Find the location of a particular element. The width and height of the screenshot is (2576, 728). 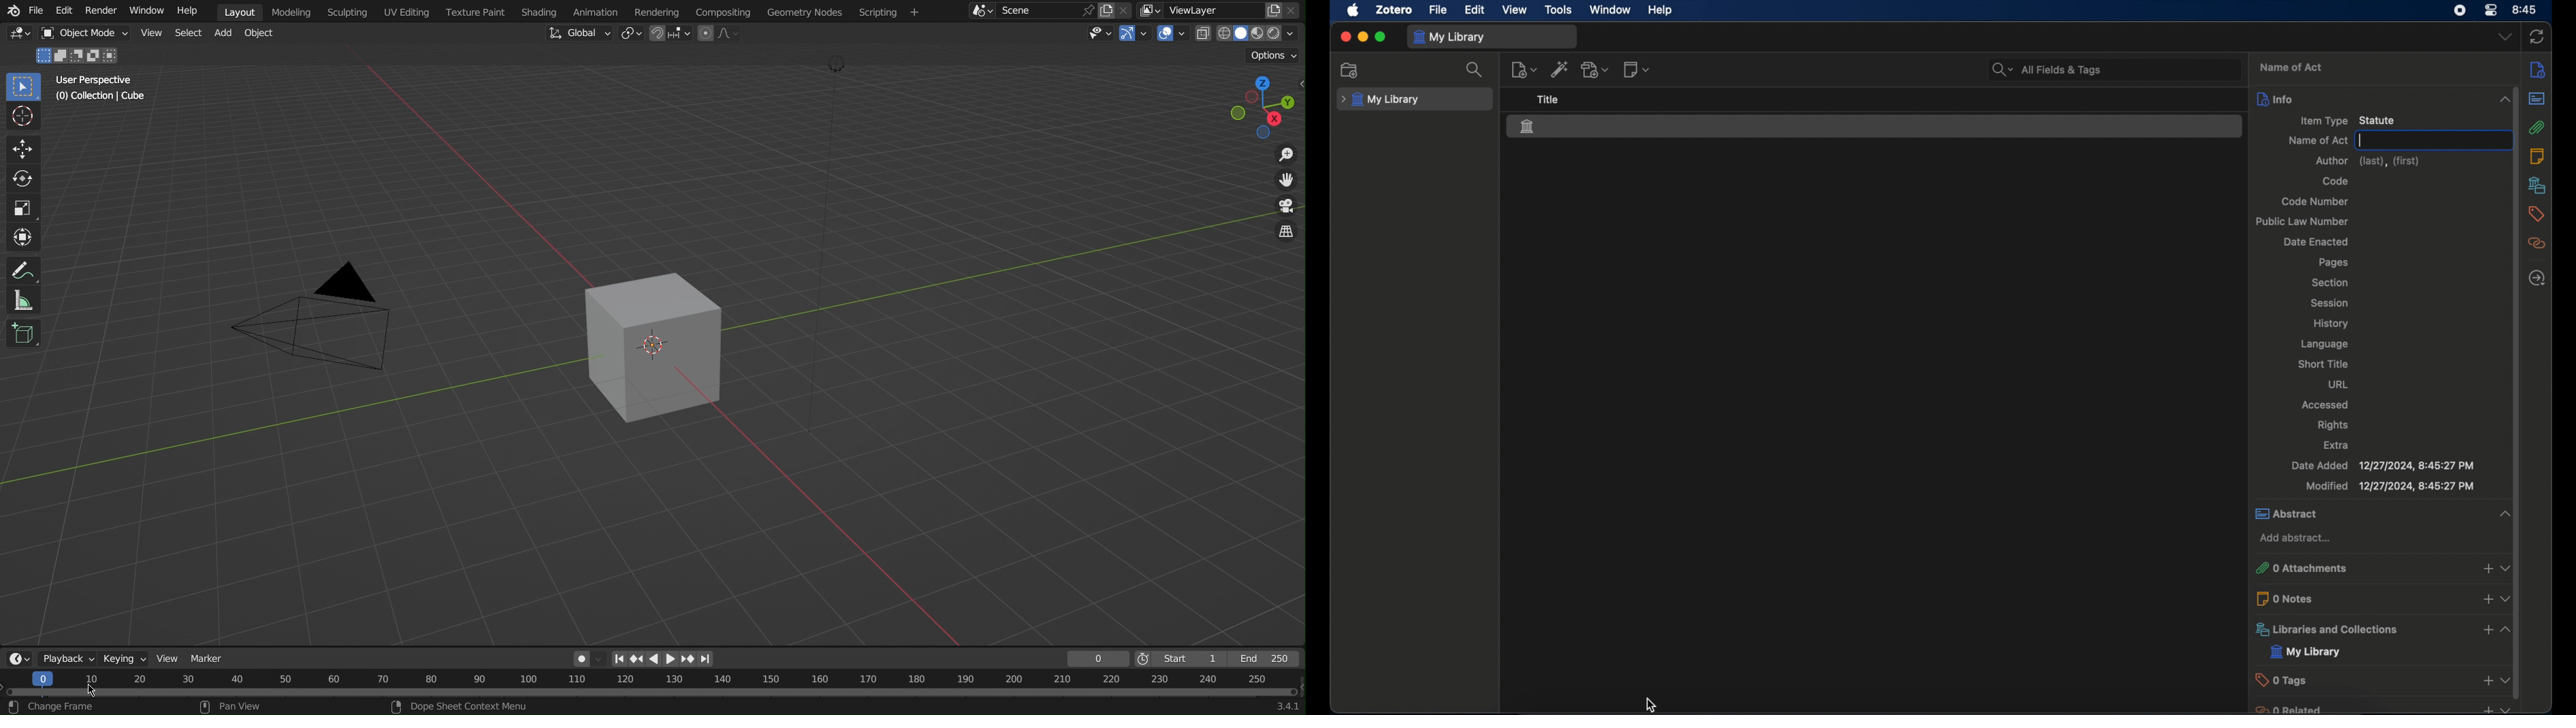

window is located at coordinates (1611, 9).